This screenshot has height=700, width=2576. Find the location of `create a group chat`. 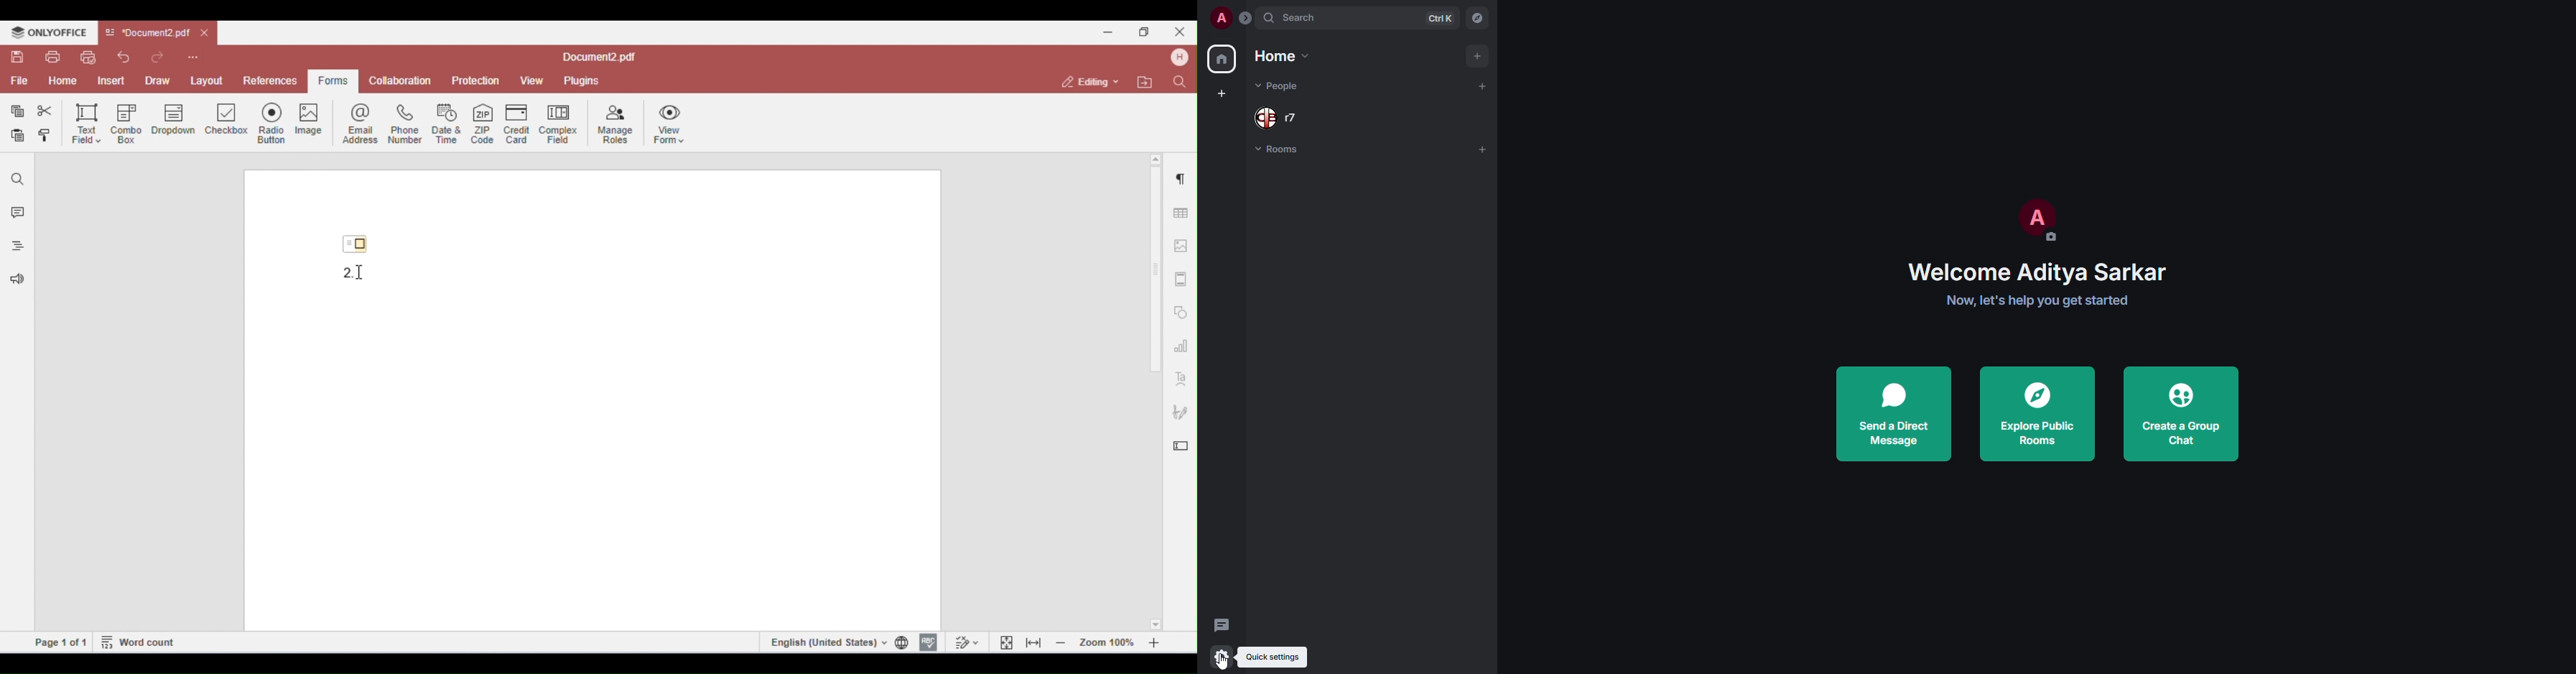

create a group chat is located at coordinates (2180, 413).